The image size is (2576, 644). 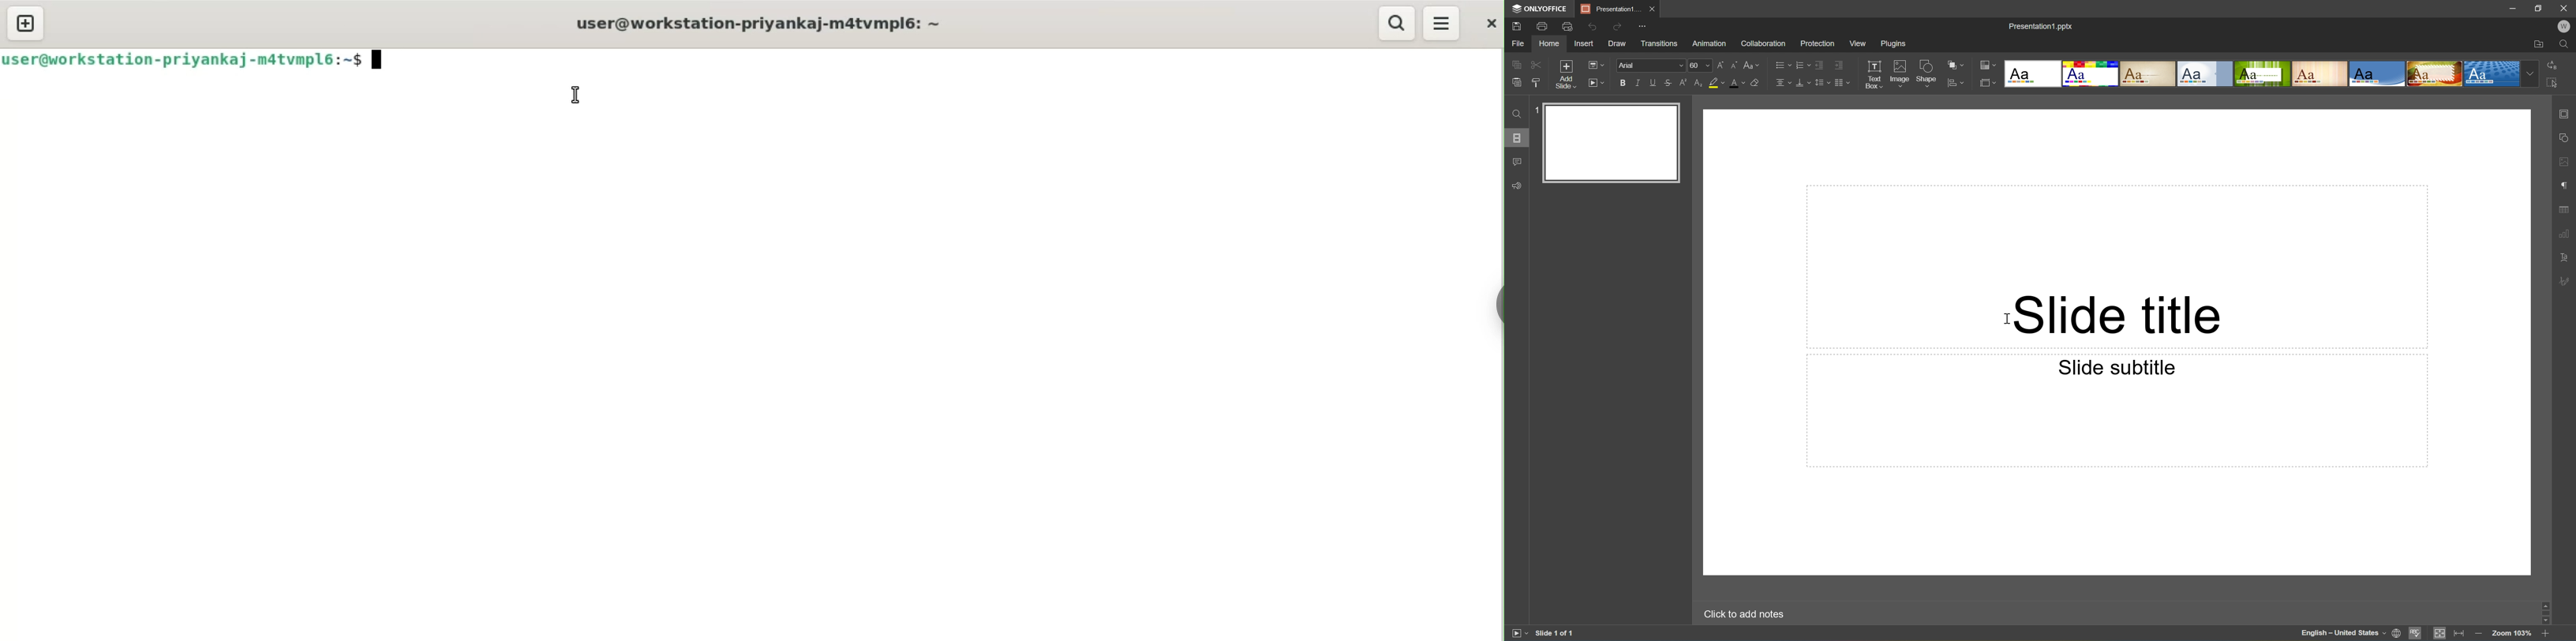 What do you see at coordinates (1802, 83) in the screenshot?
I see `Vertical Align` at bounding box center [1802, 83].